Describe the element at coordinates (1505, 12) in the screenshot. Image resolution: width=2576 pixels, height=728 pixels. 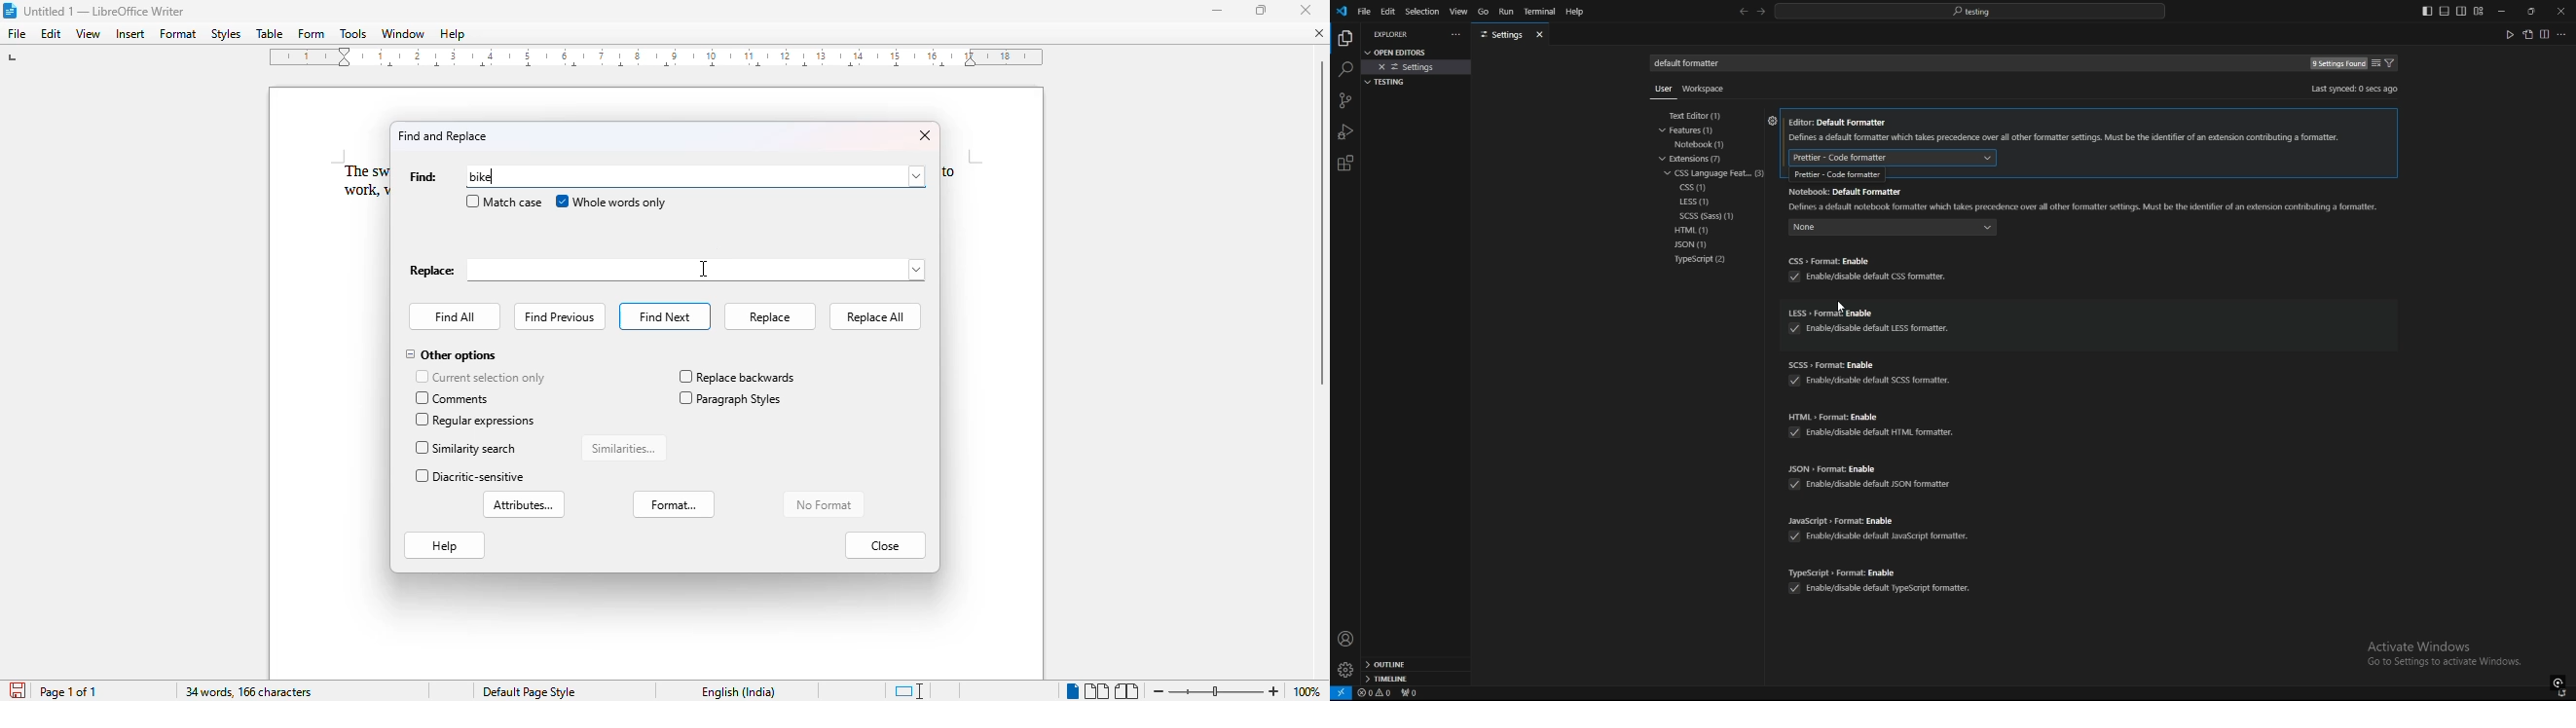
I see `run` at that location.